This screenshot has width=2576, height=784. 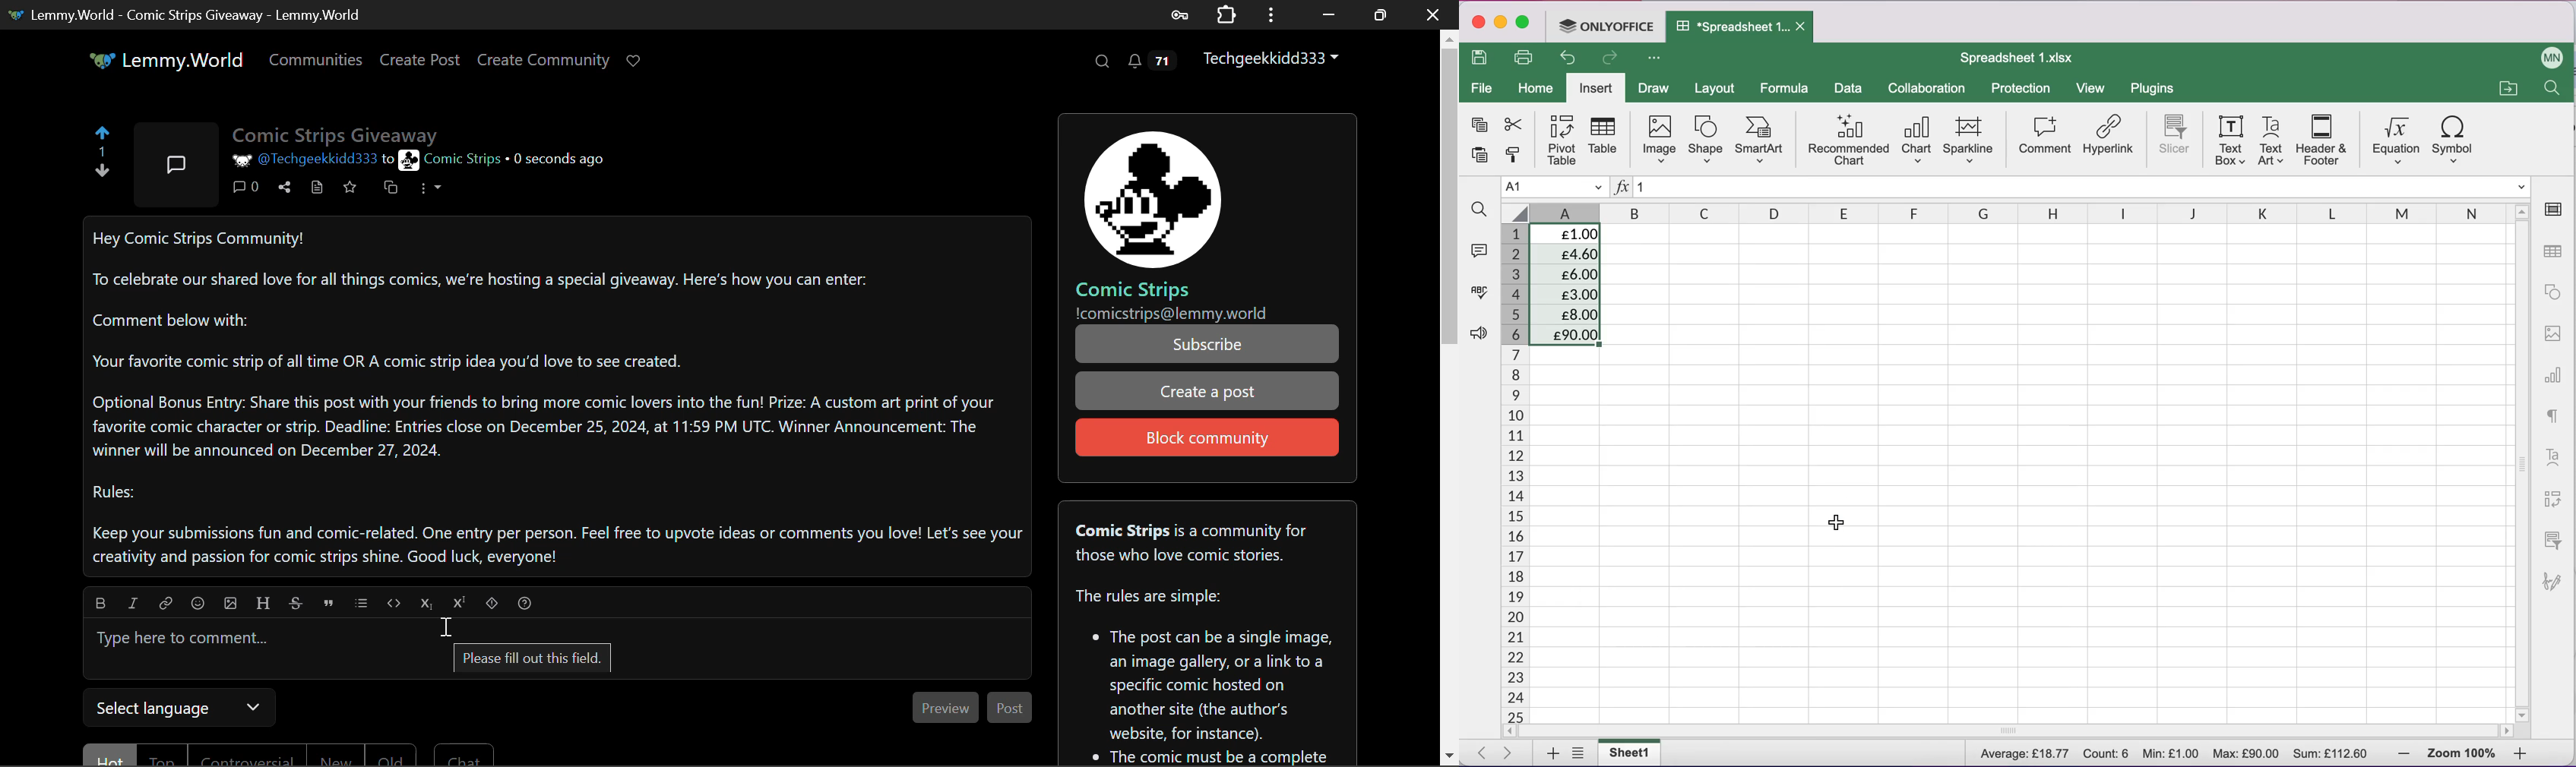 I want to click on paste, so click(x=1479, y=157).